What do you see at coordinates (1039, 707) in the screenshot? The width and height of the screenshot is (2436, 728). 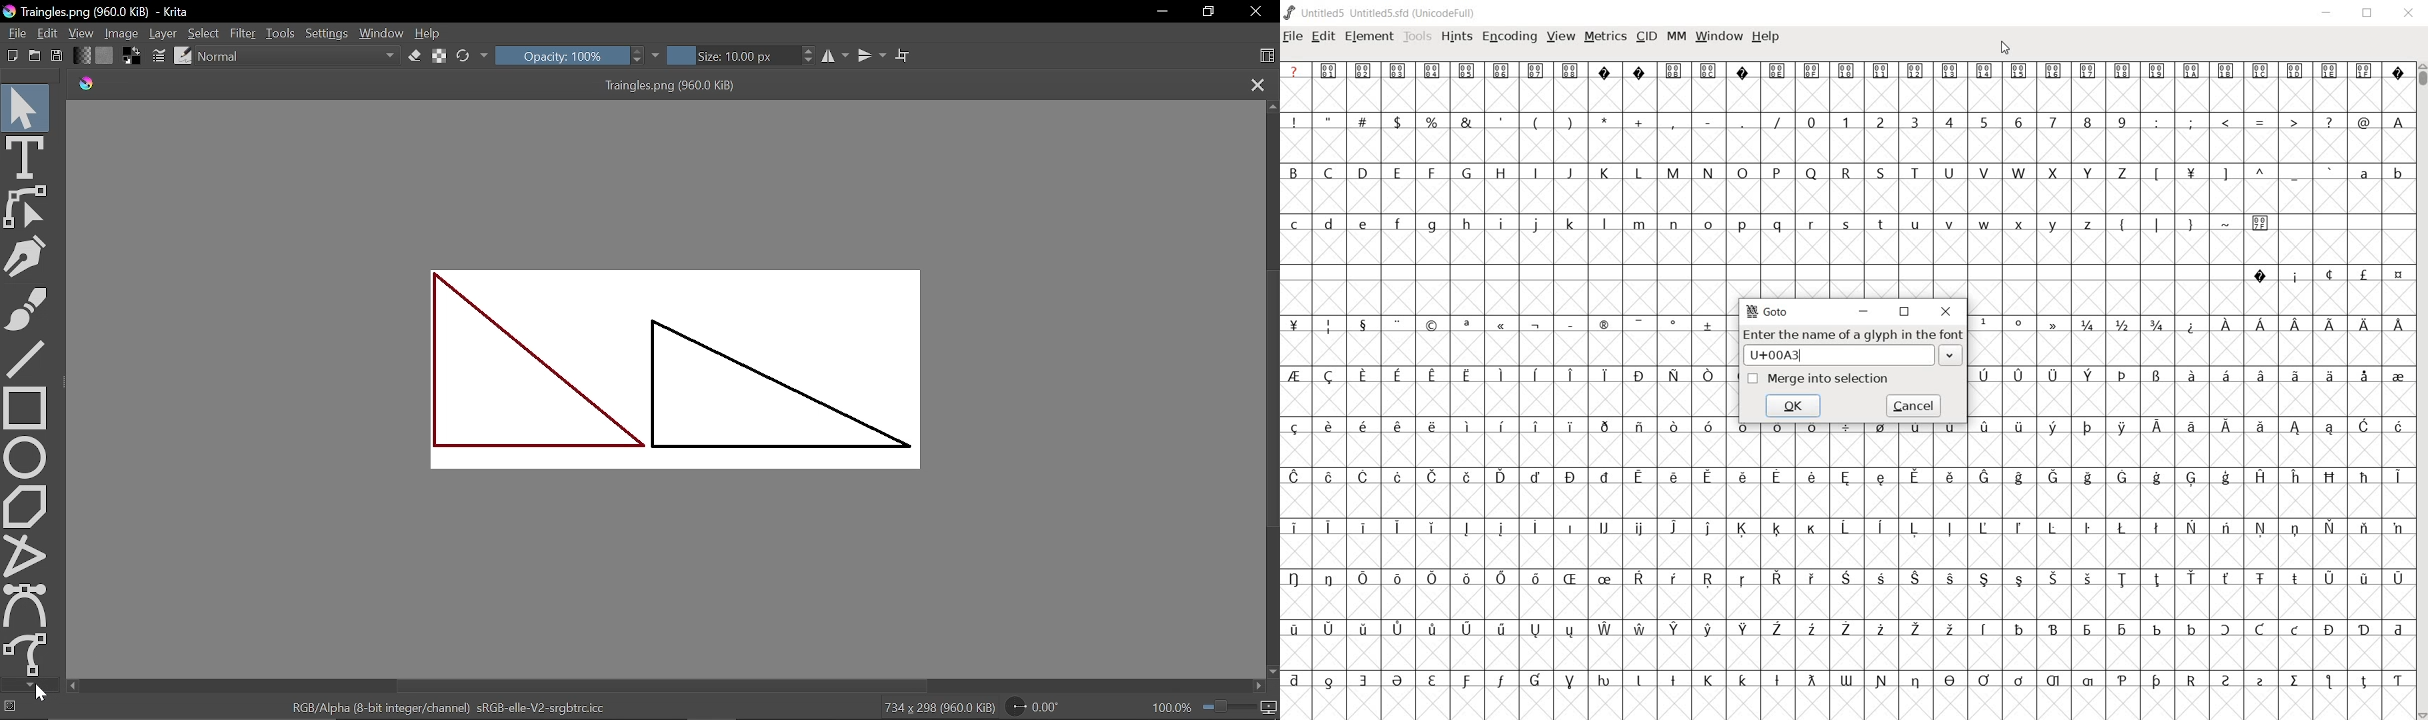 I see `Rotation` at bounding box center [1039, 707].